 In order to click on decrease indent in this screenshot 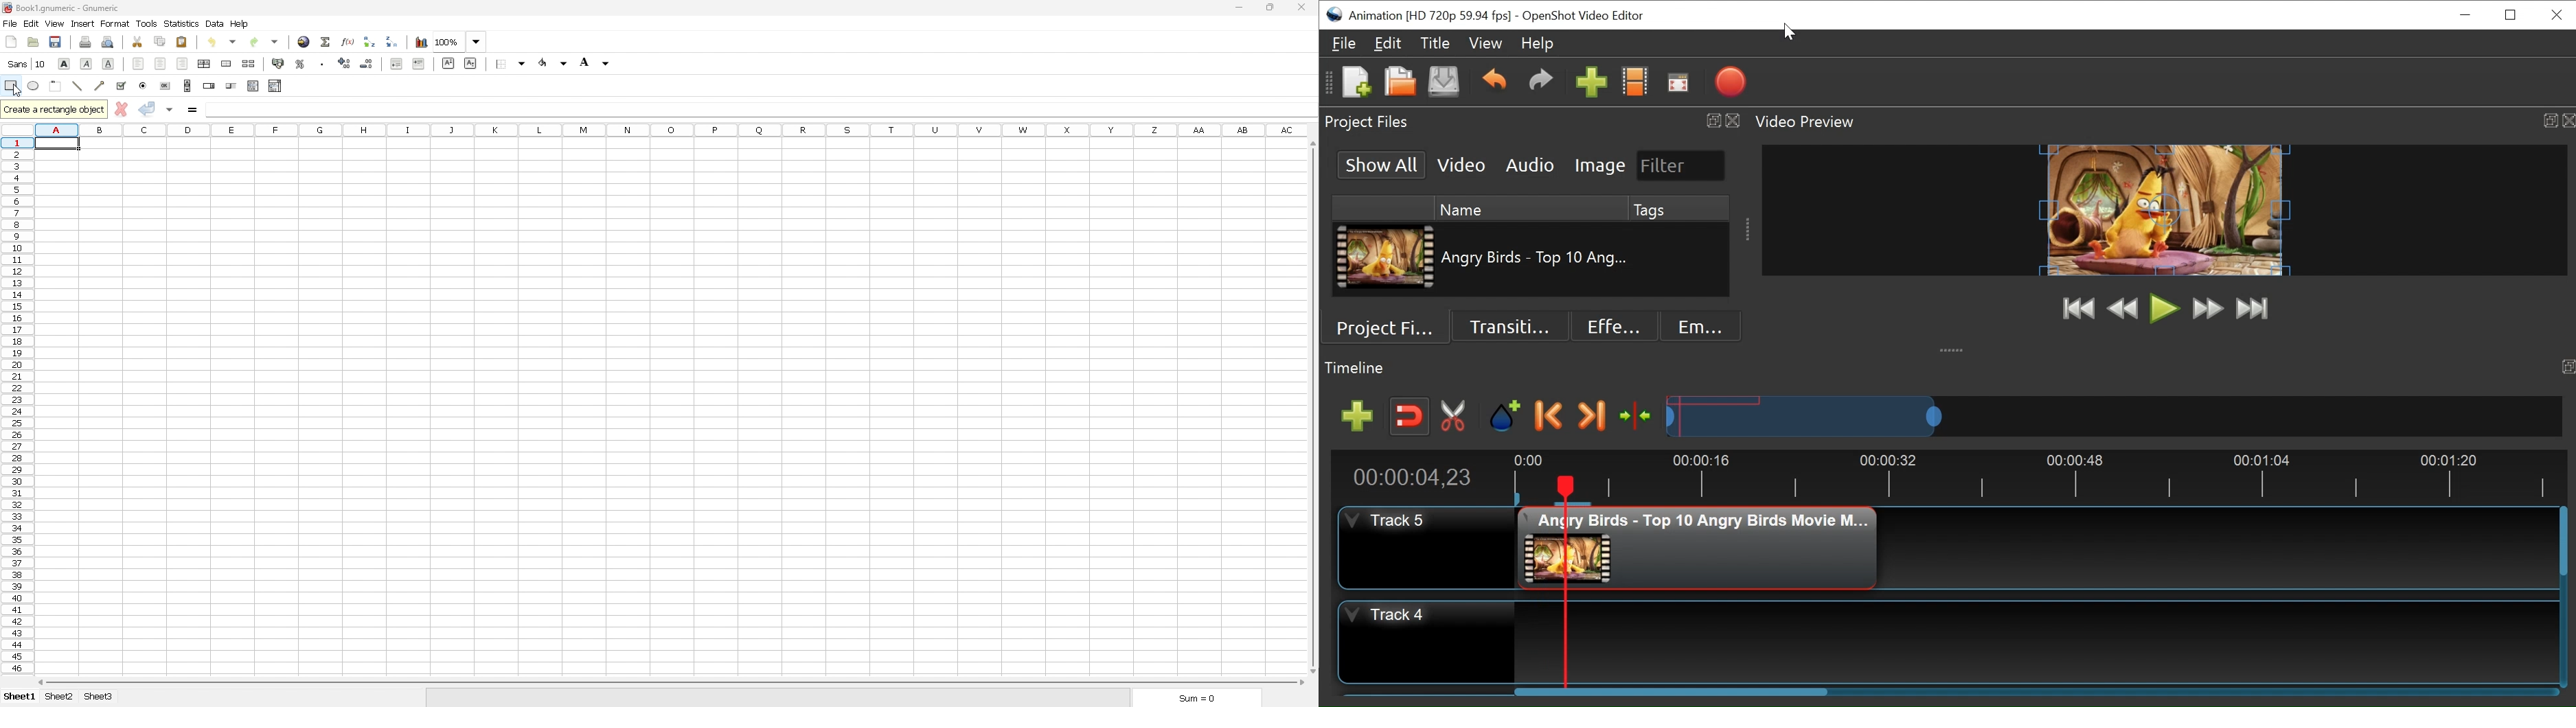, I will do `click(396, 64)`.